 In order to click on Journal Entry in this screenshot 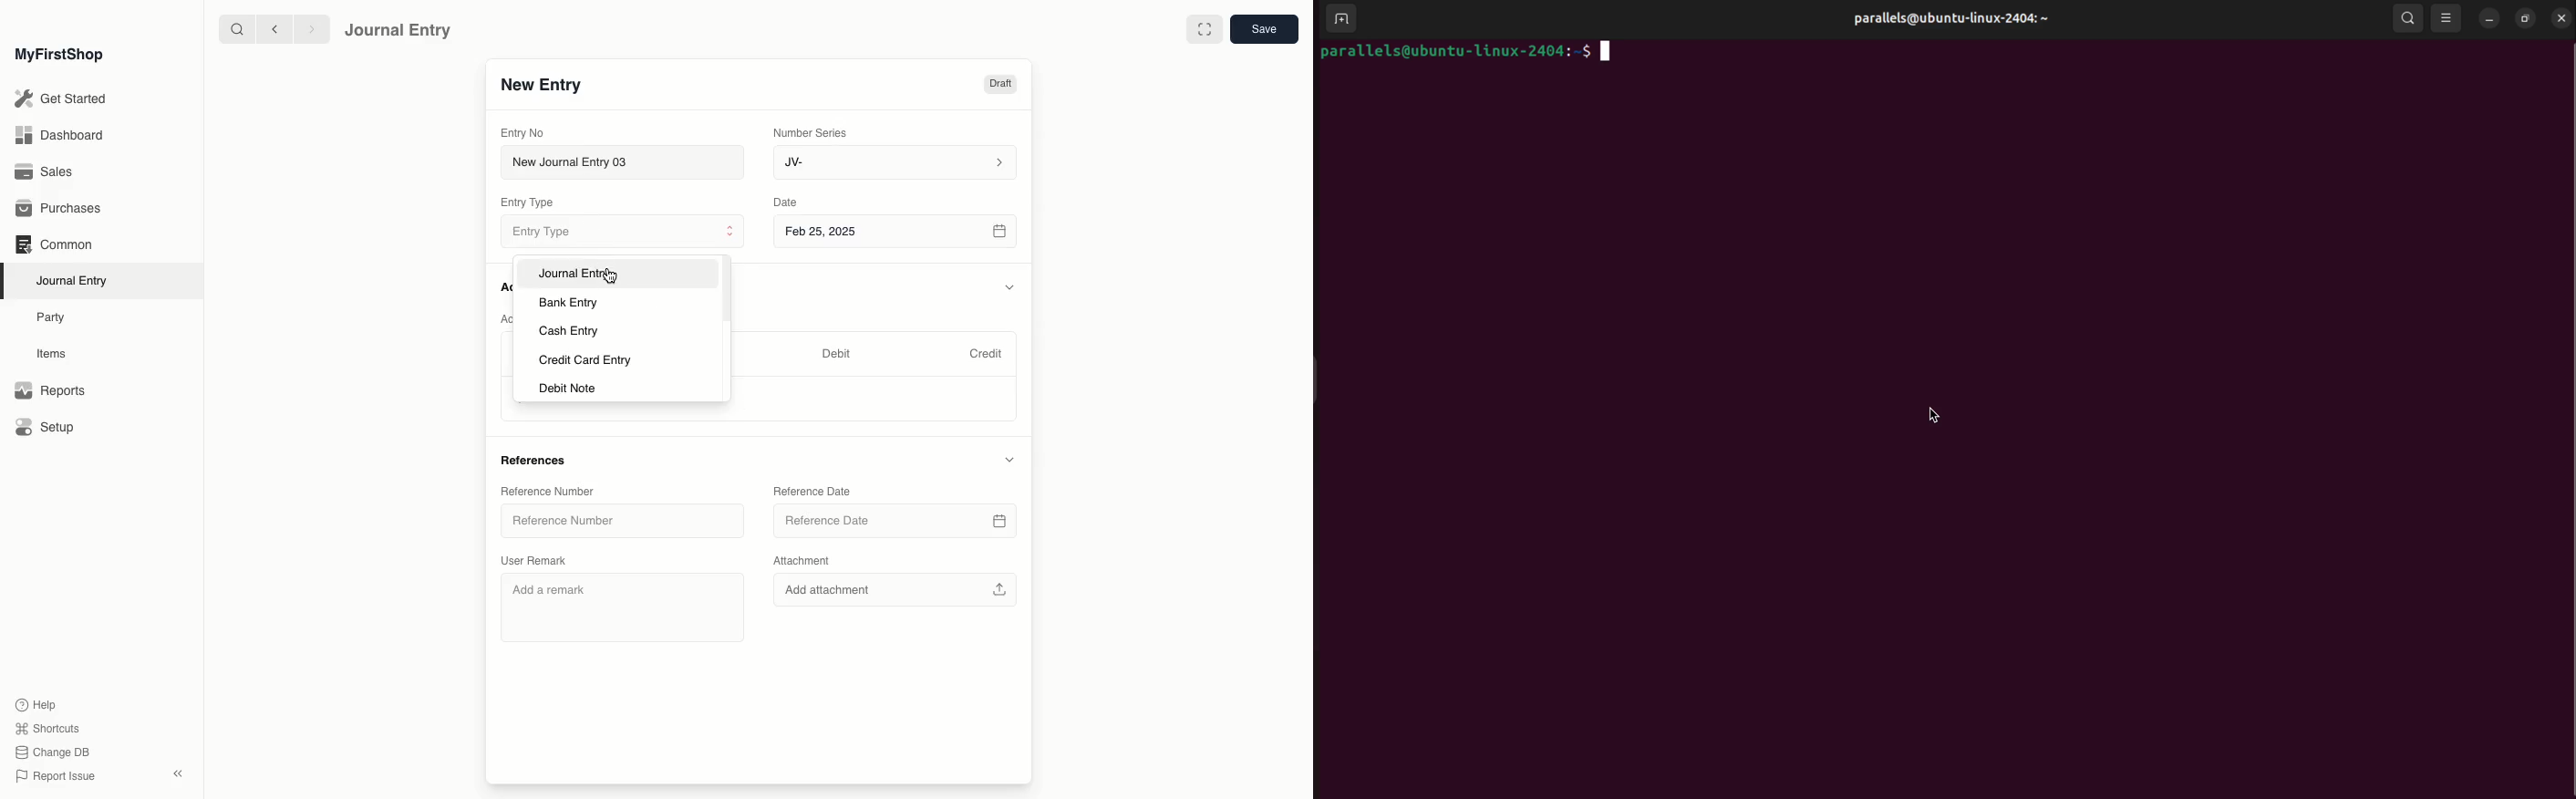, I will do `click(77, 280)`.